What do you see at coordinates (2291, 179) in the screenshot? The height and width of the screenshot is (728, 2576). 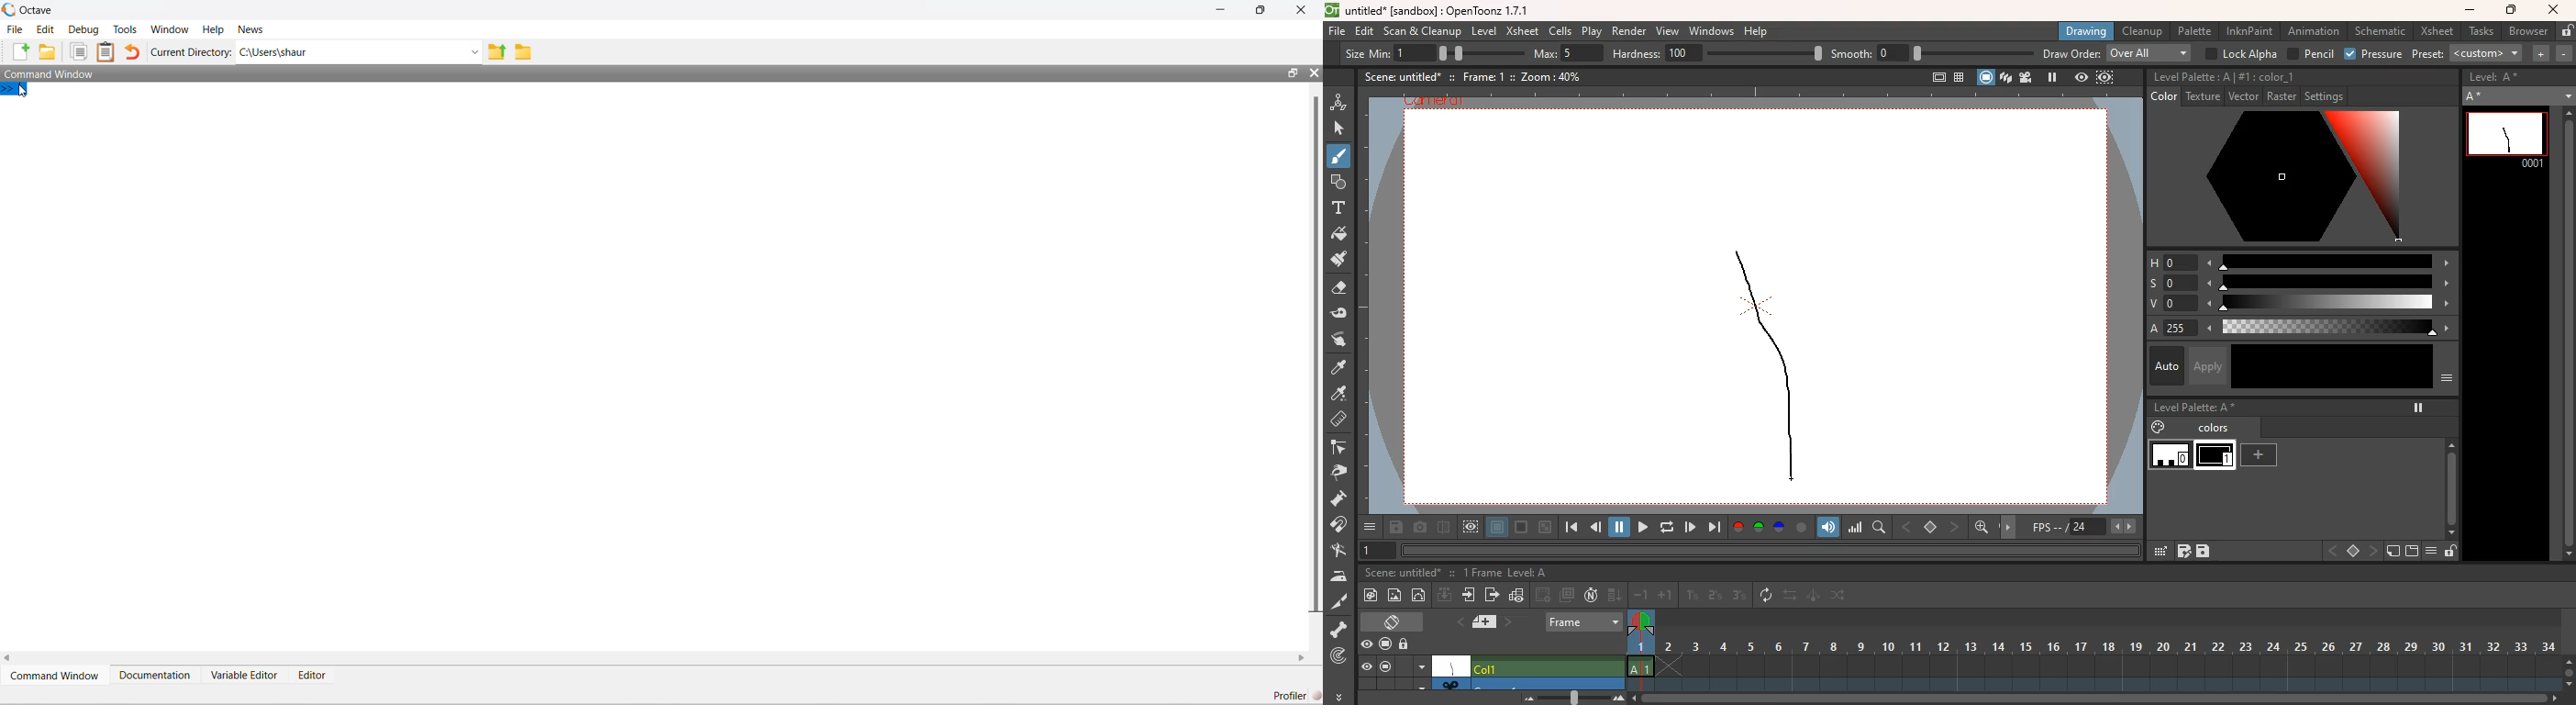 I see `color` at bounding box center [2291, 179].